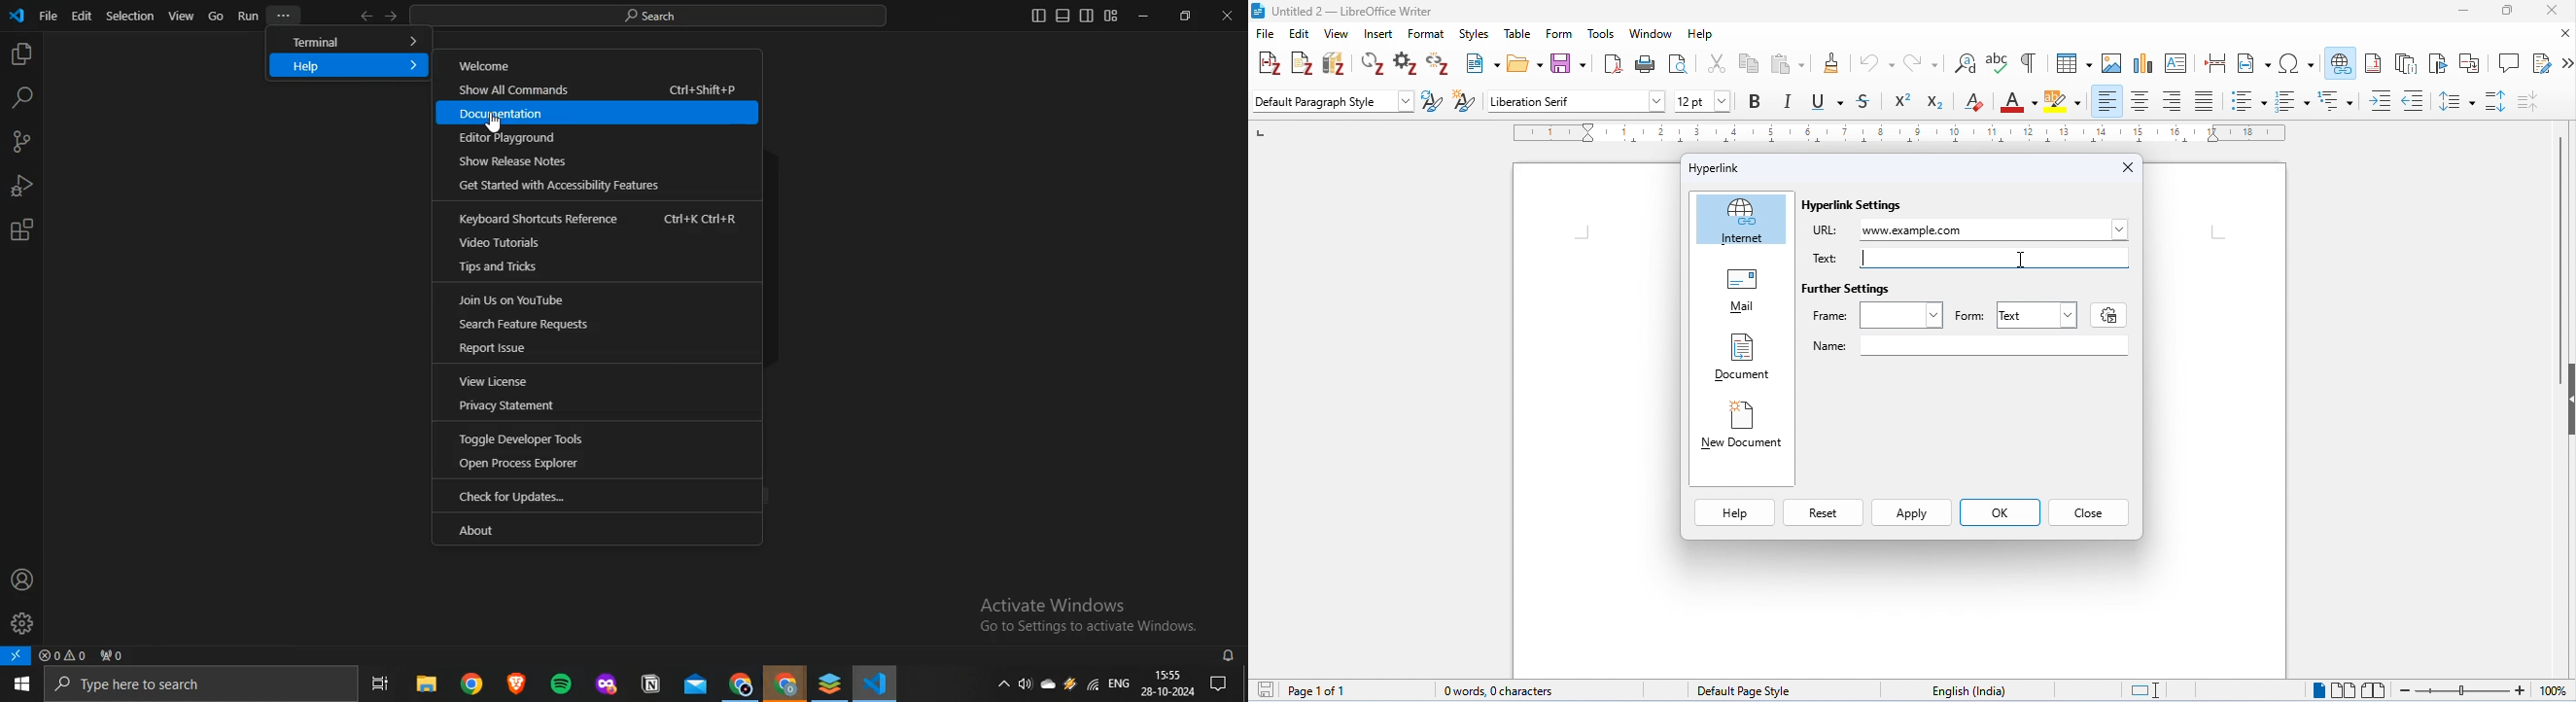  I want to click on help, so click(349, 67).